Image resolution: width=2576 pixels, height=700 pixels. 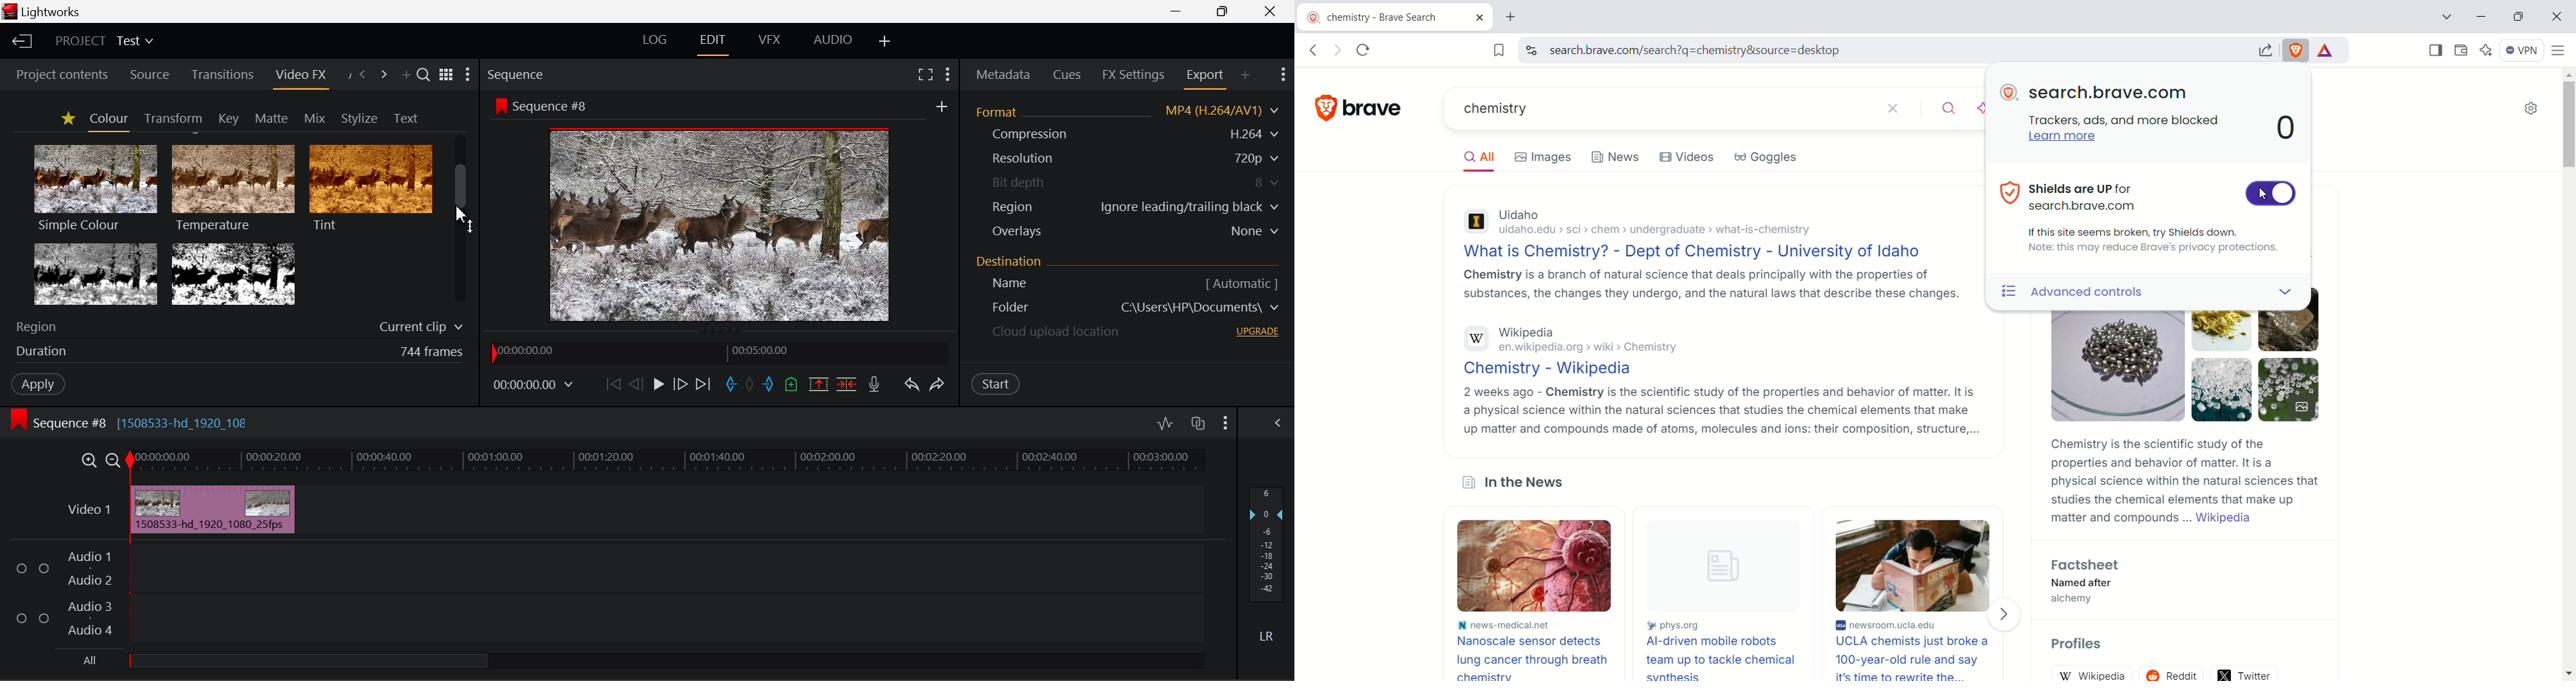 I want to click on Toggle auto track sync, so click(x=1198, y=423).